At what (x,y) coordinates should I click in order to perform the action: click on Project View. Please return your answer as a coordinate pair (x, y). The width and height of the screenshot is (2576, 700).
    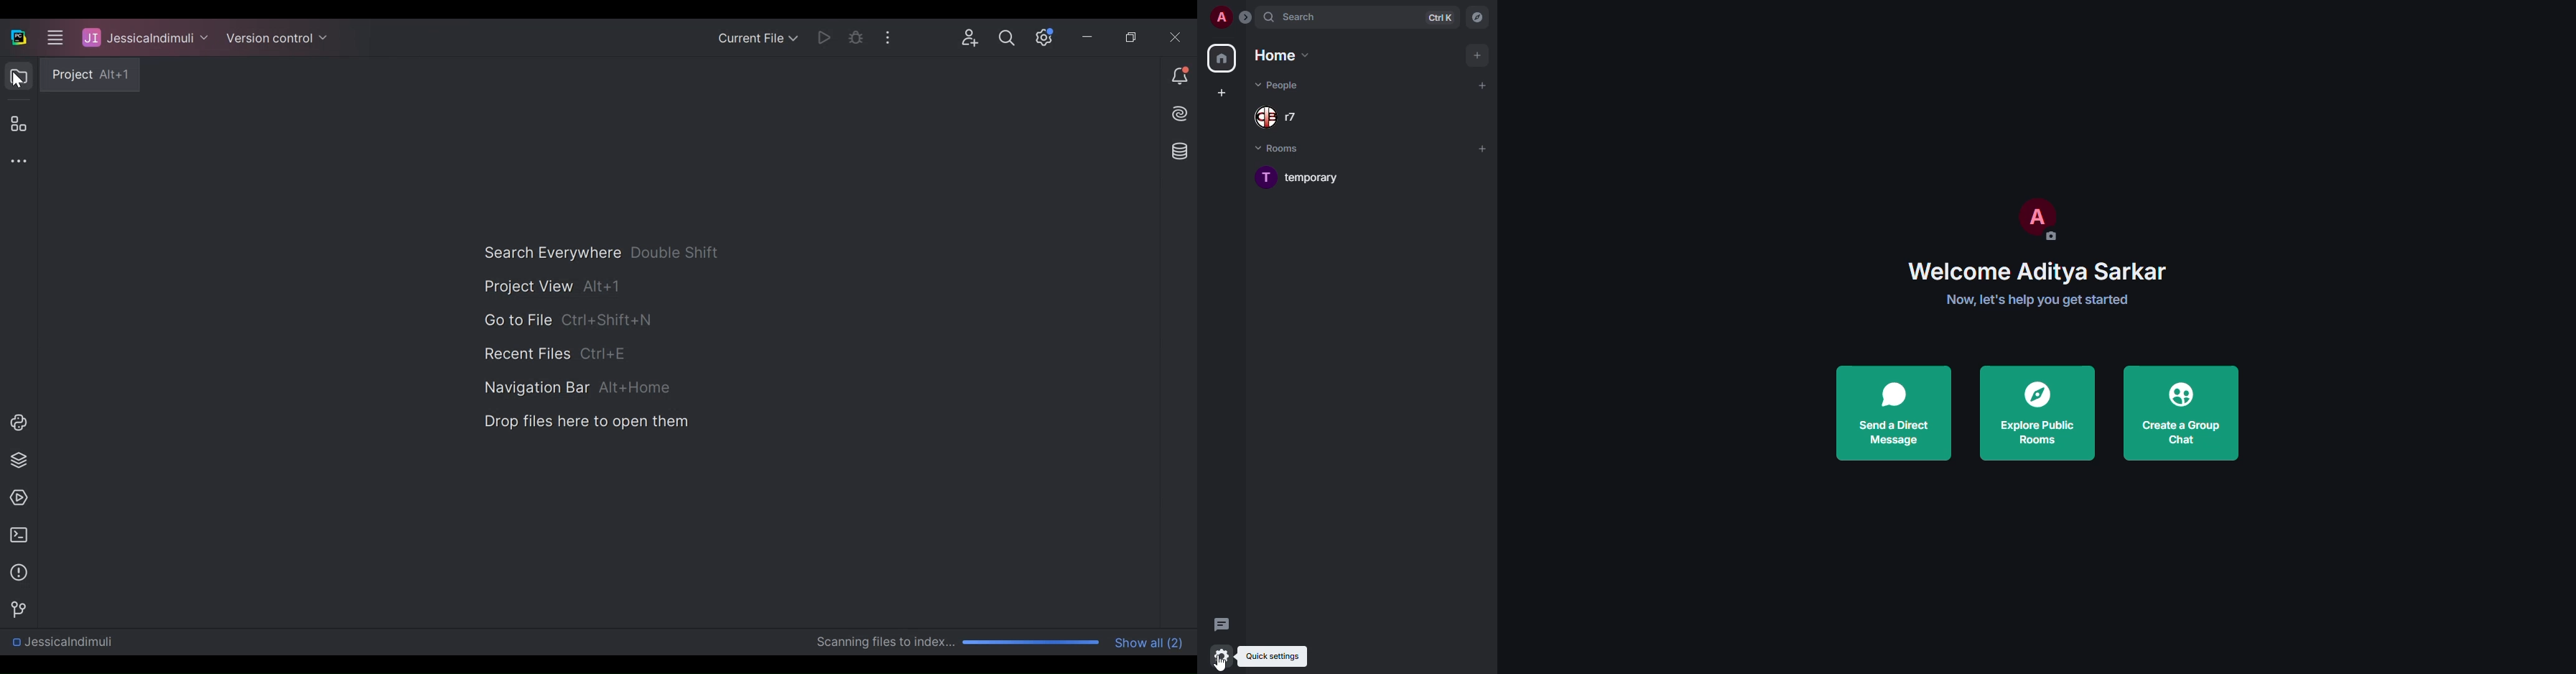
    Looking at the image, I should click on (18, 77).